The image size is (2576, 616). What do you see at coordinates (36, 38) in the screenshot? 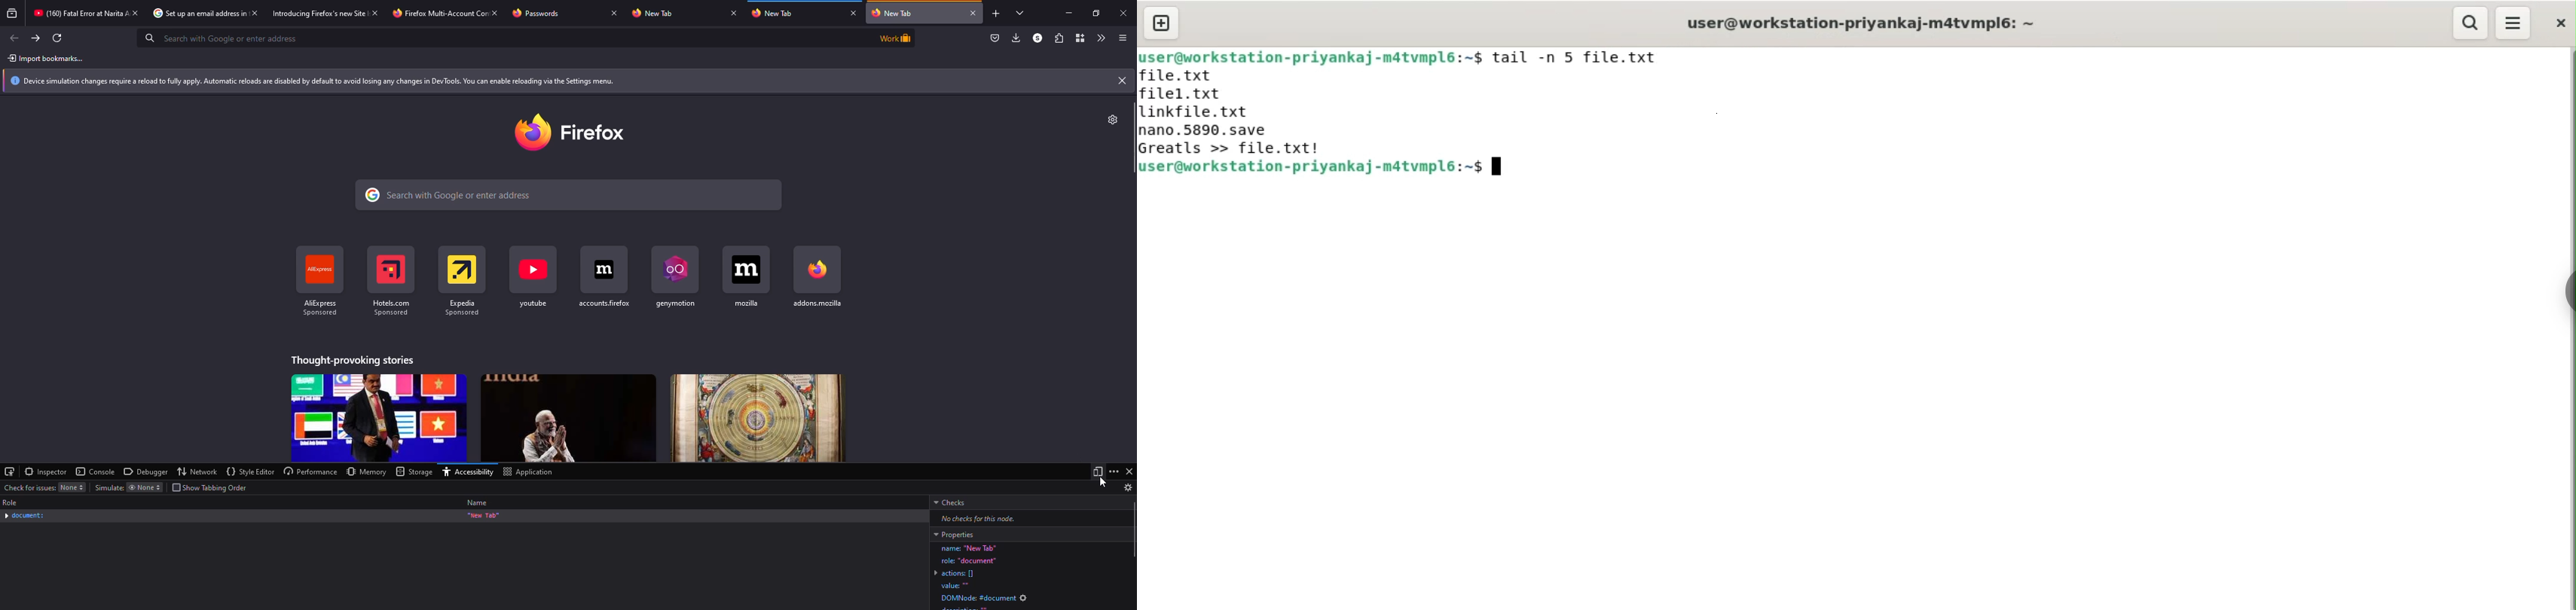
I see `forward` at bounding box center [36, 38].